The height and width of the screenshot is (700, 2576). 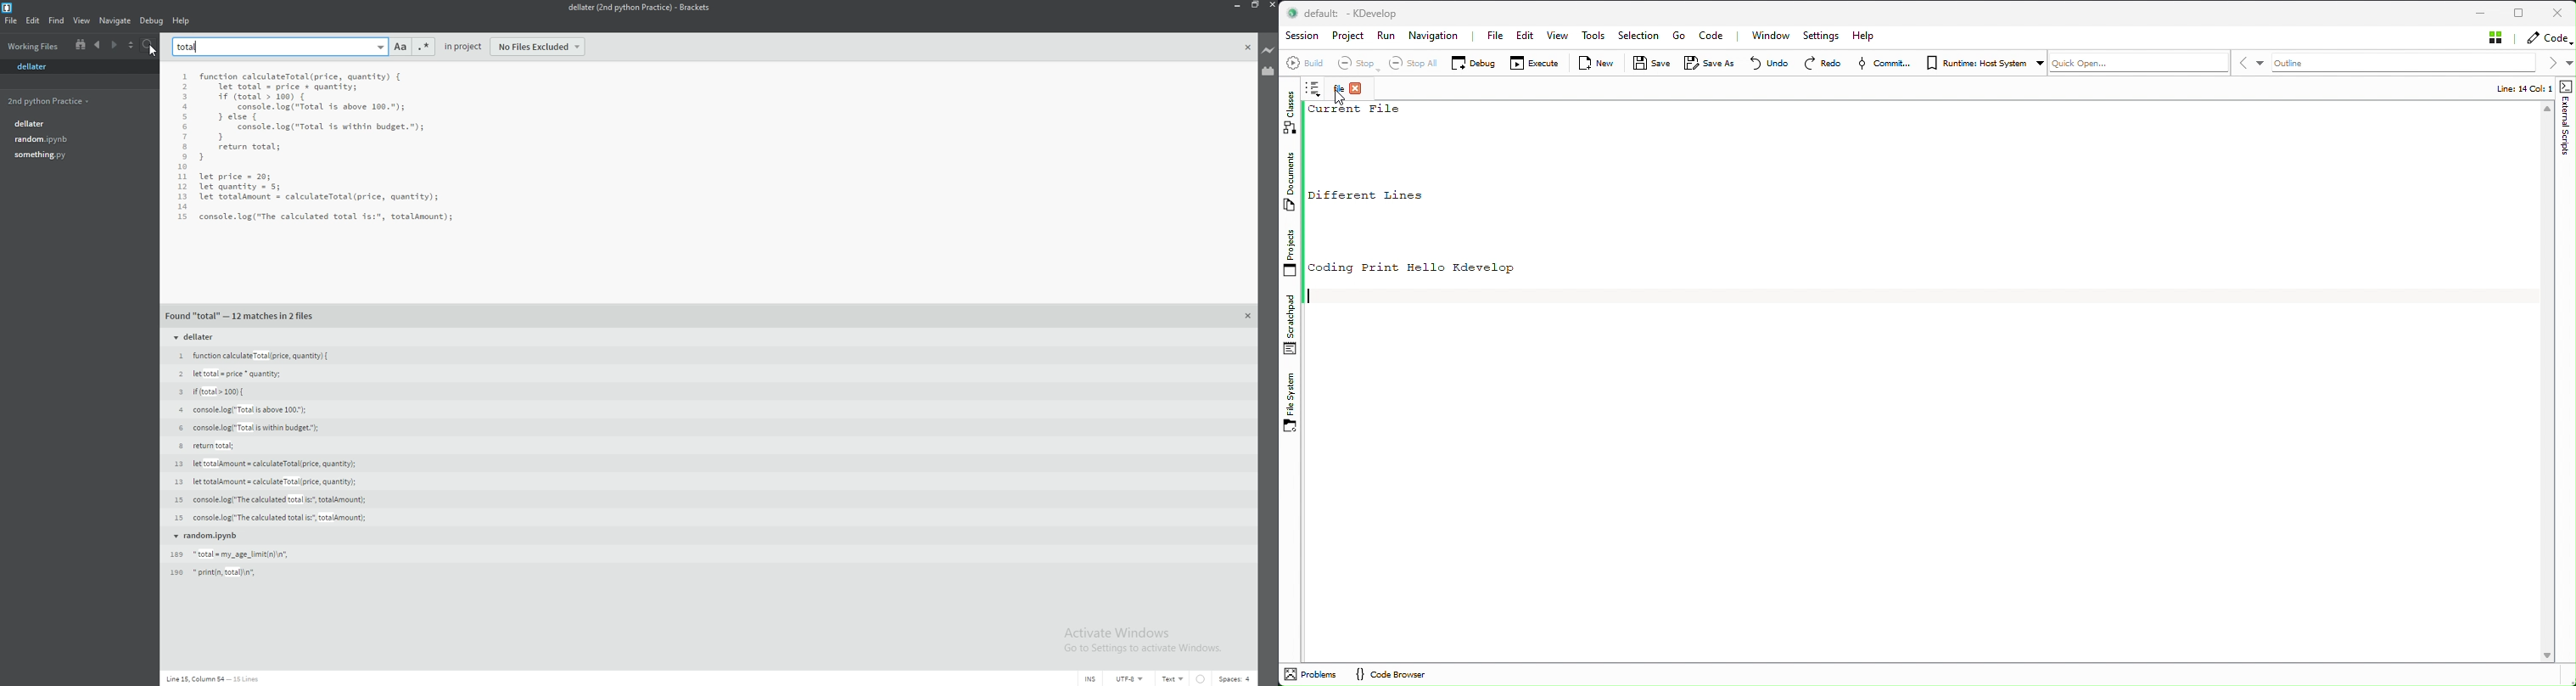 What do you see at coordinates (242, 316) in the screenshot?
I see `found "total" - 12 matches in 2 files` at bounding box center [242, 316].